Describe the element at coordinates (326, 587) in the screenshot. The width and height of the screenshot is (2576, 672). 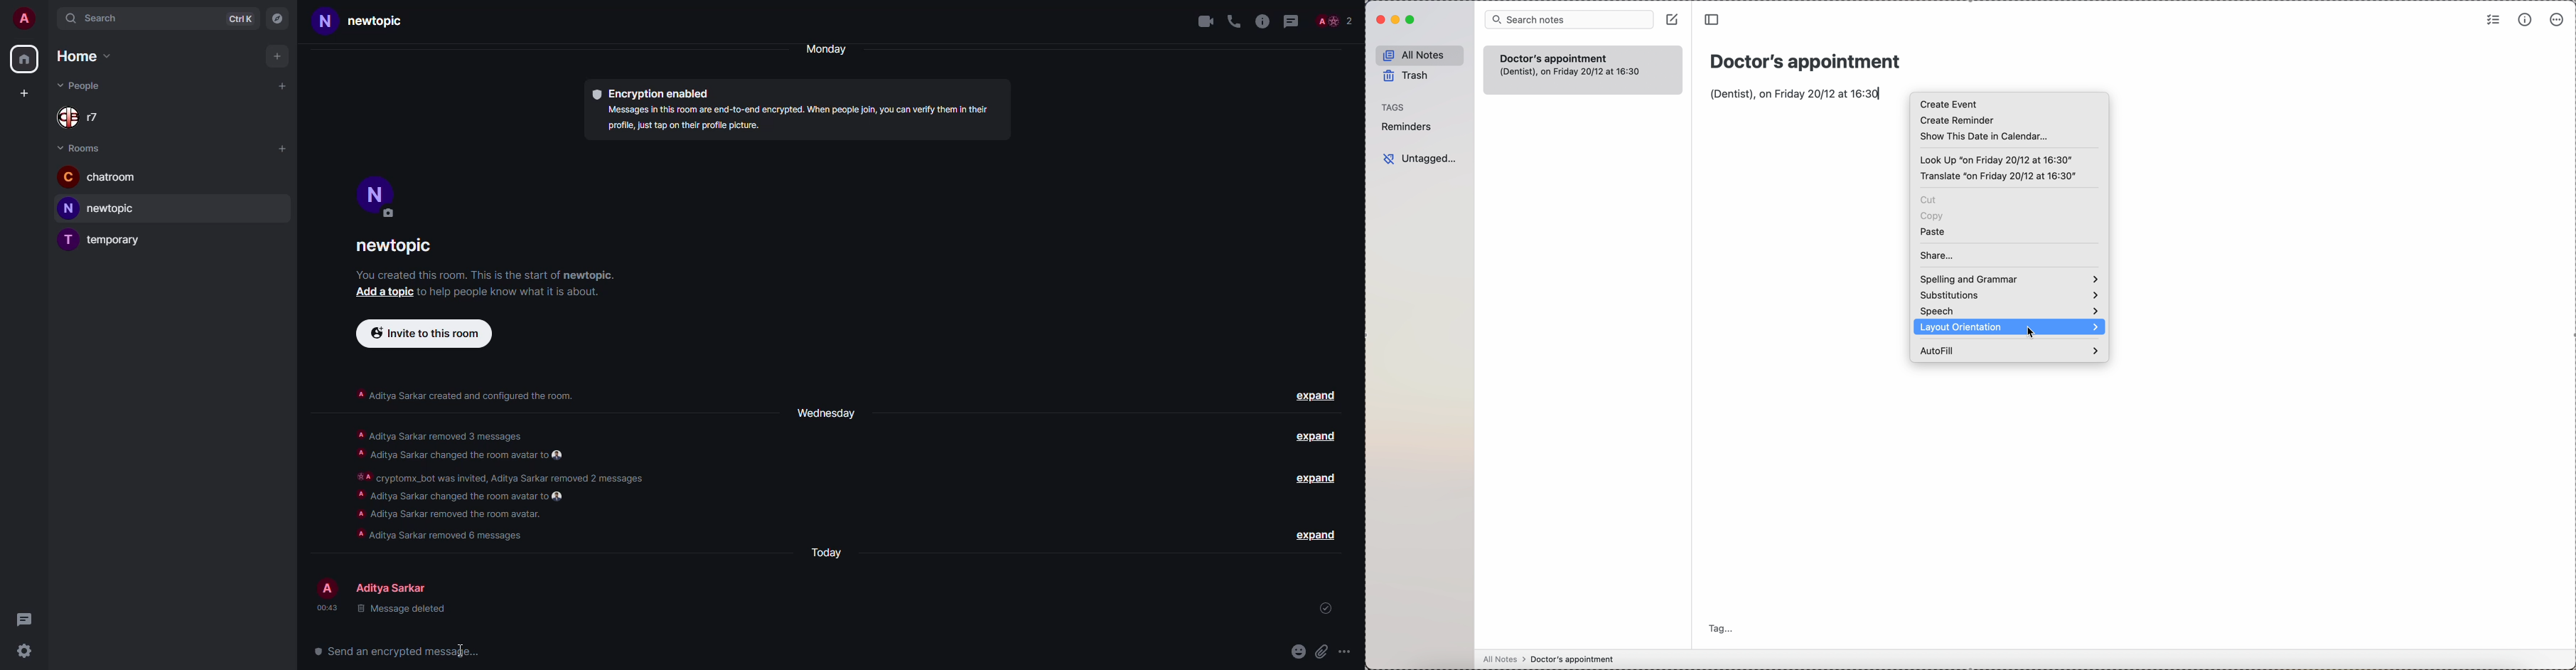
I see `profile` at that location.